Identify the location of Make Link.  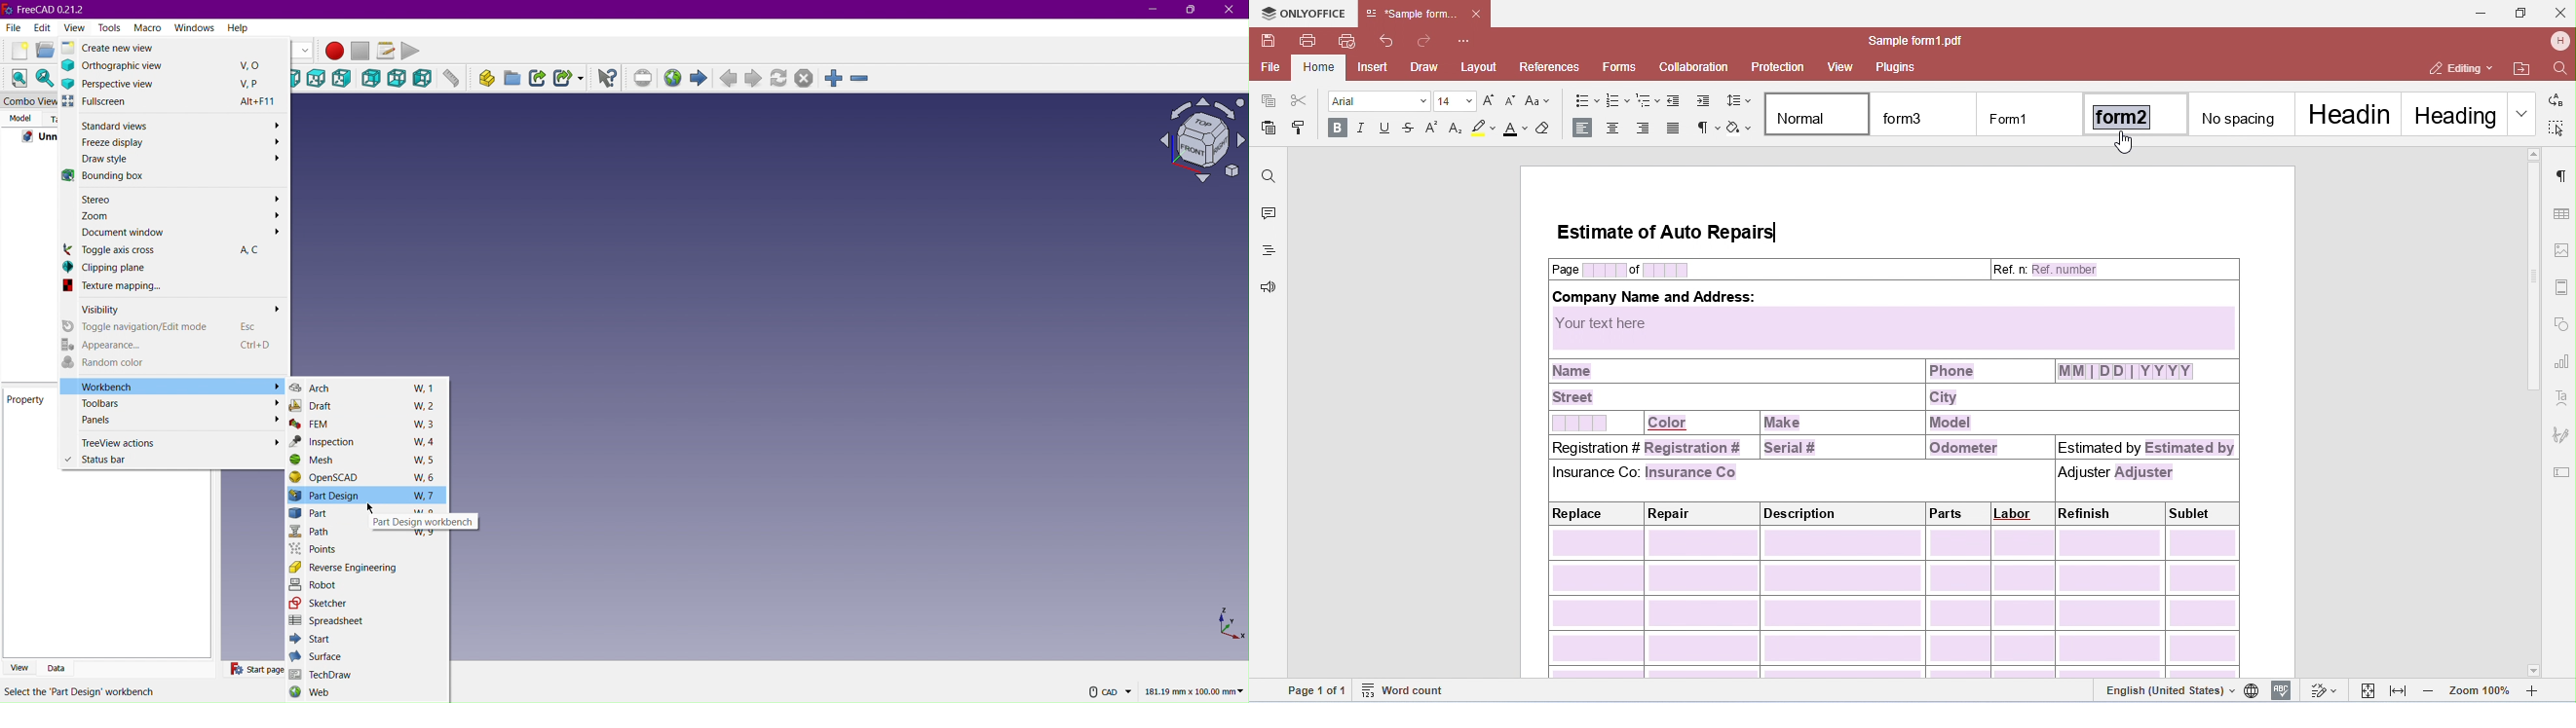
(537, 81).